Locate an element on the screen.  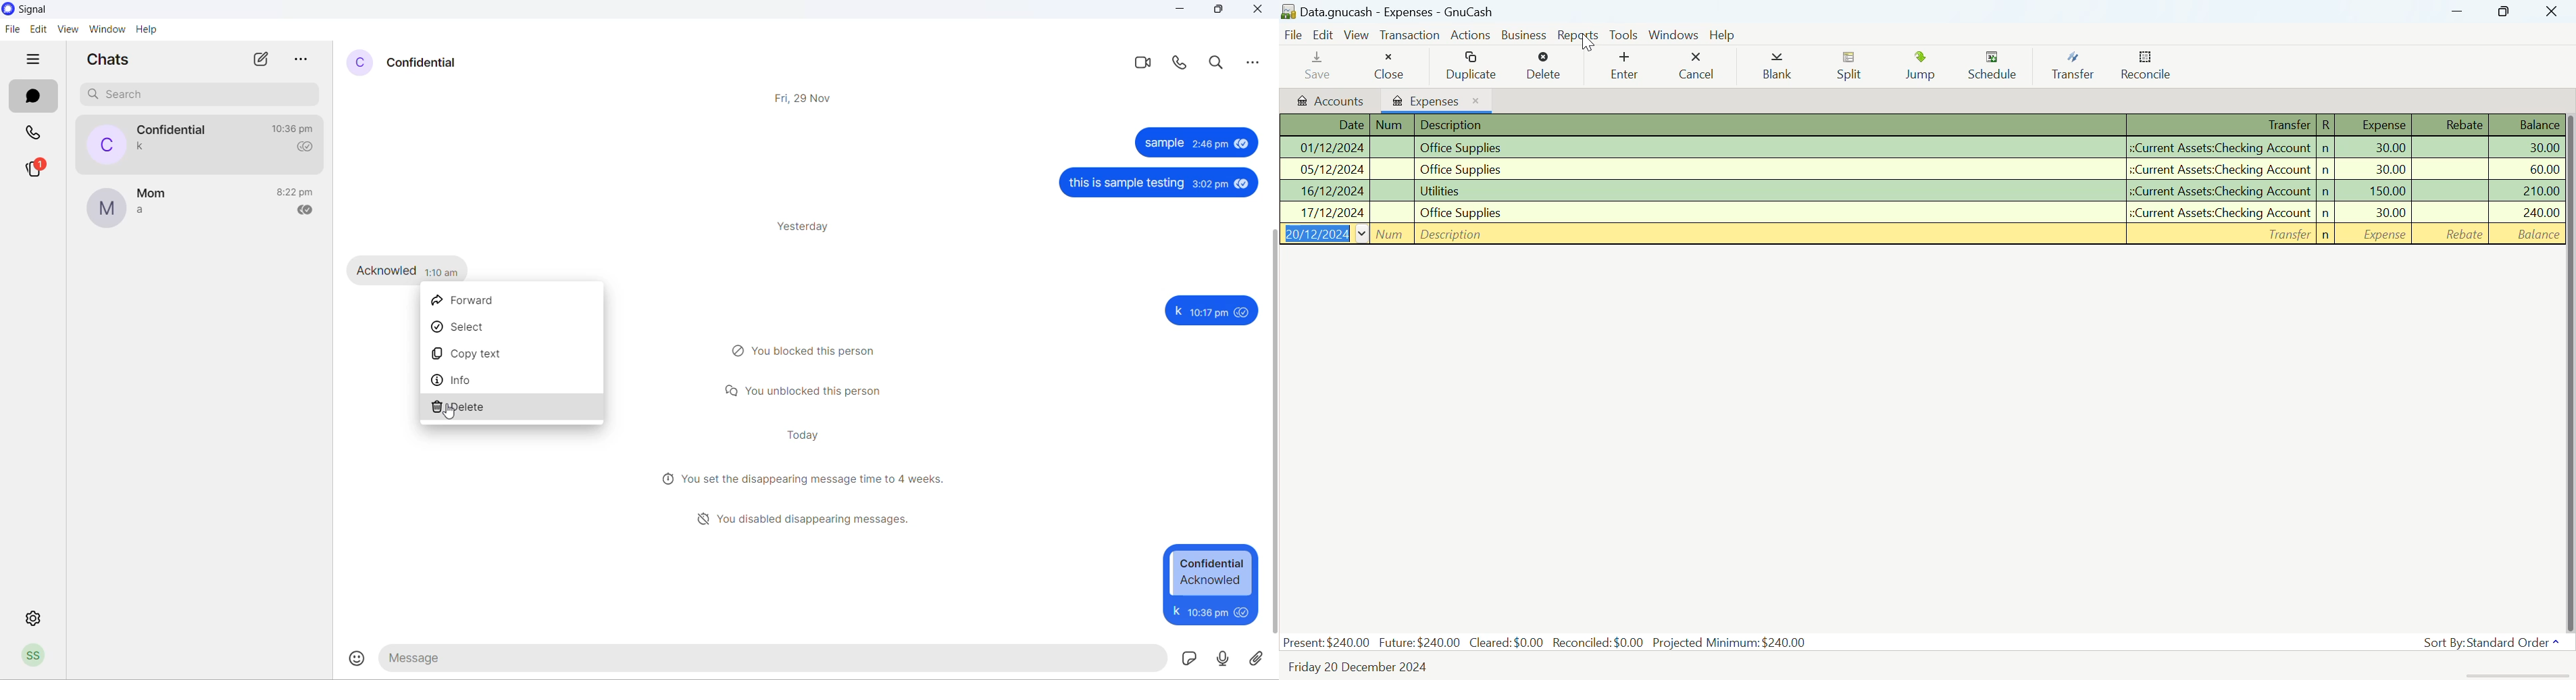
2:46 pm is located at coordinates (1209, 144).